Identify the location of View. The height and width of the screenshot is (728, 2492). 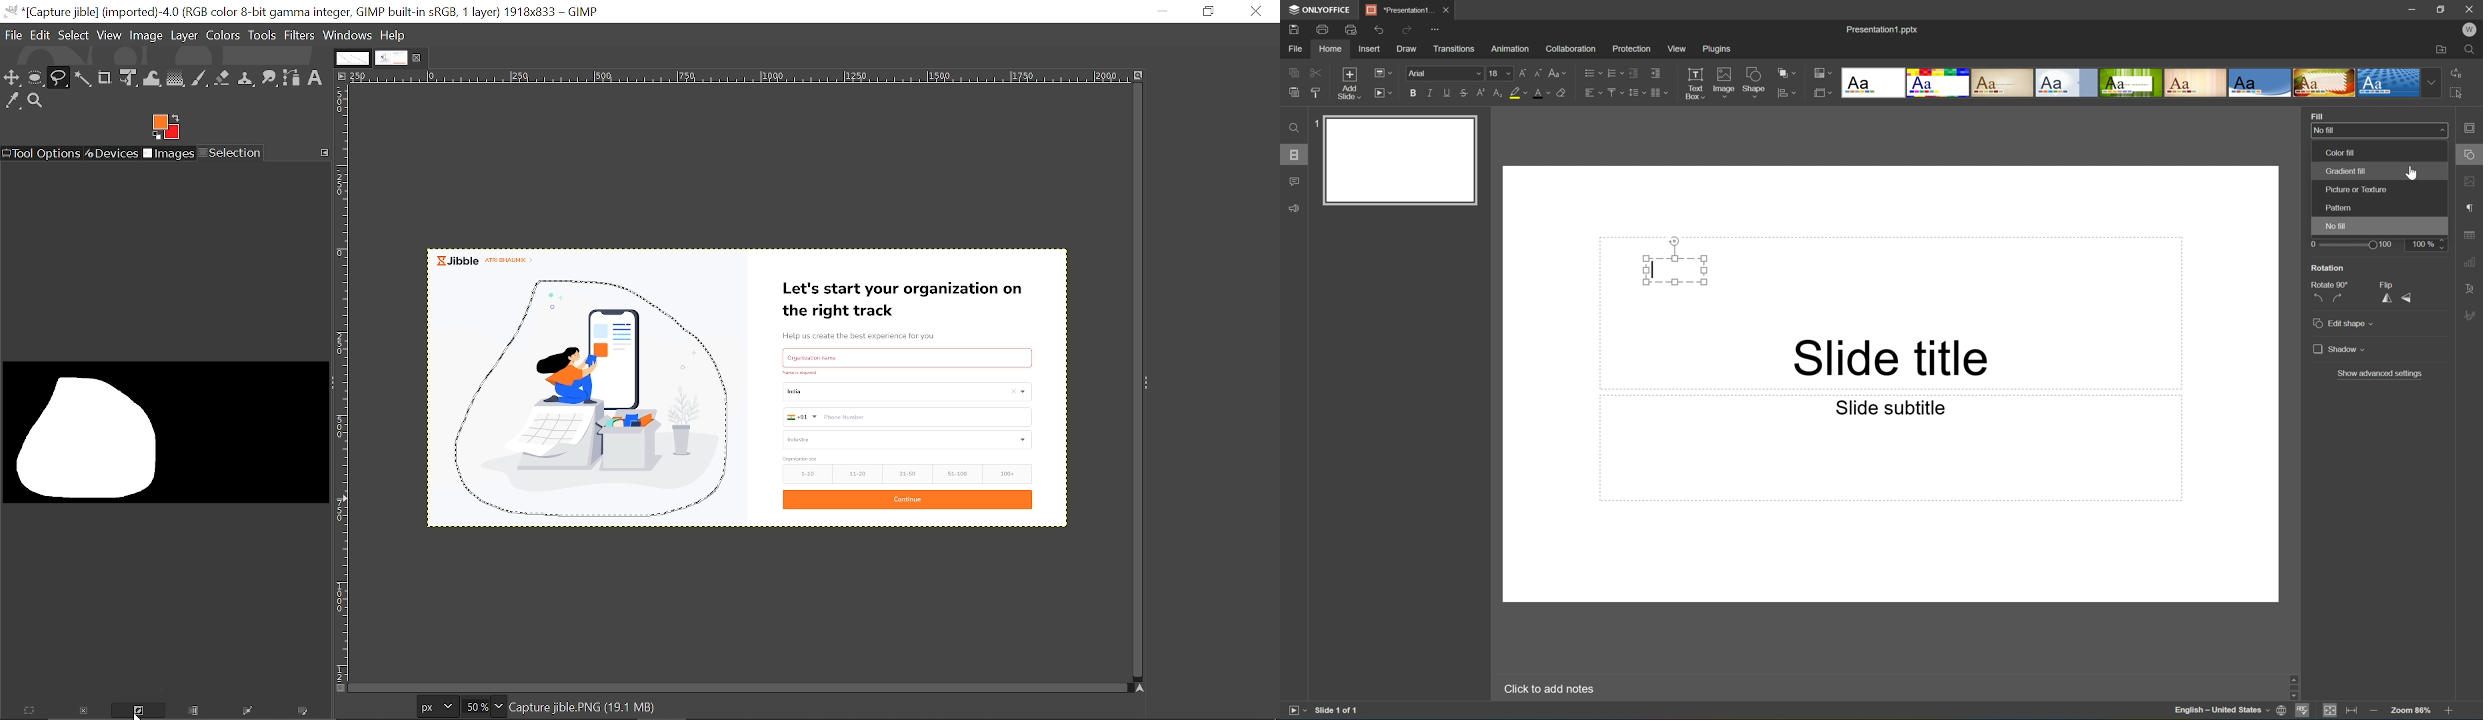
(1678, 49).